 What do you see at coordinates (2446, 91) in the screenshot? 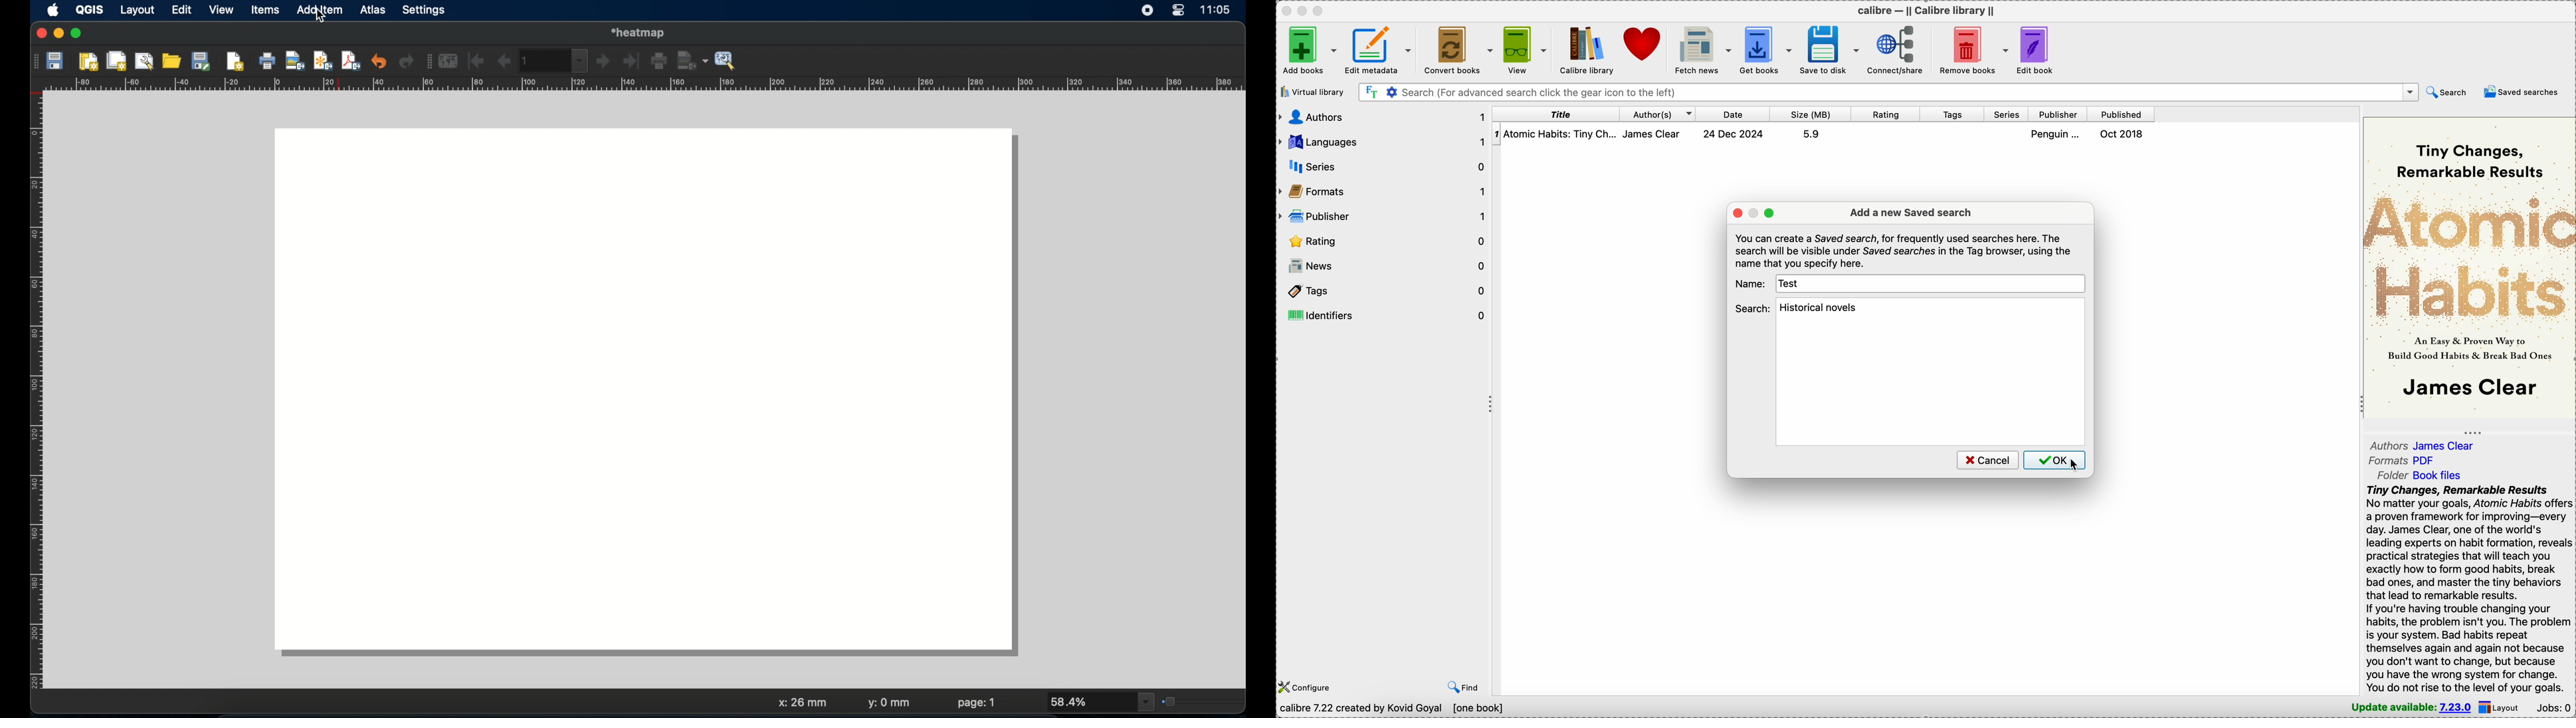
I see `search` at bounding box center [2446, 91].